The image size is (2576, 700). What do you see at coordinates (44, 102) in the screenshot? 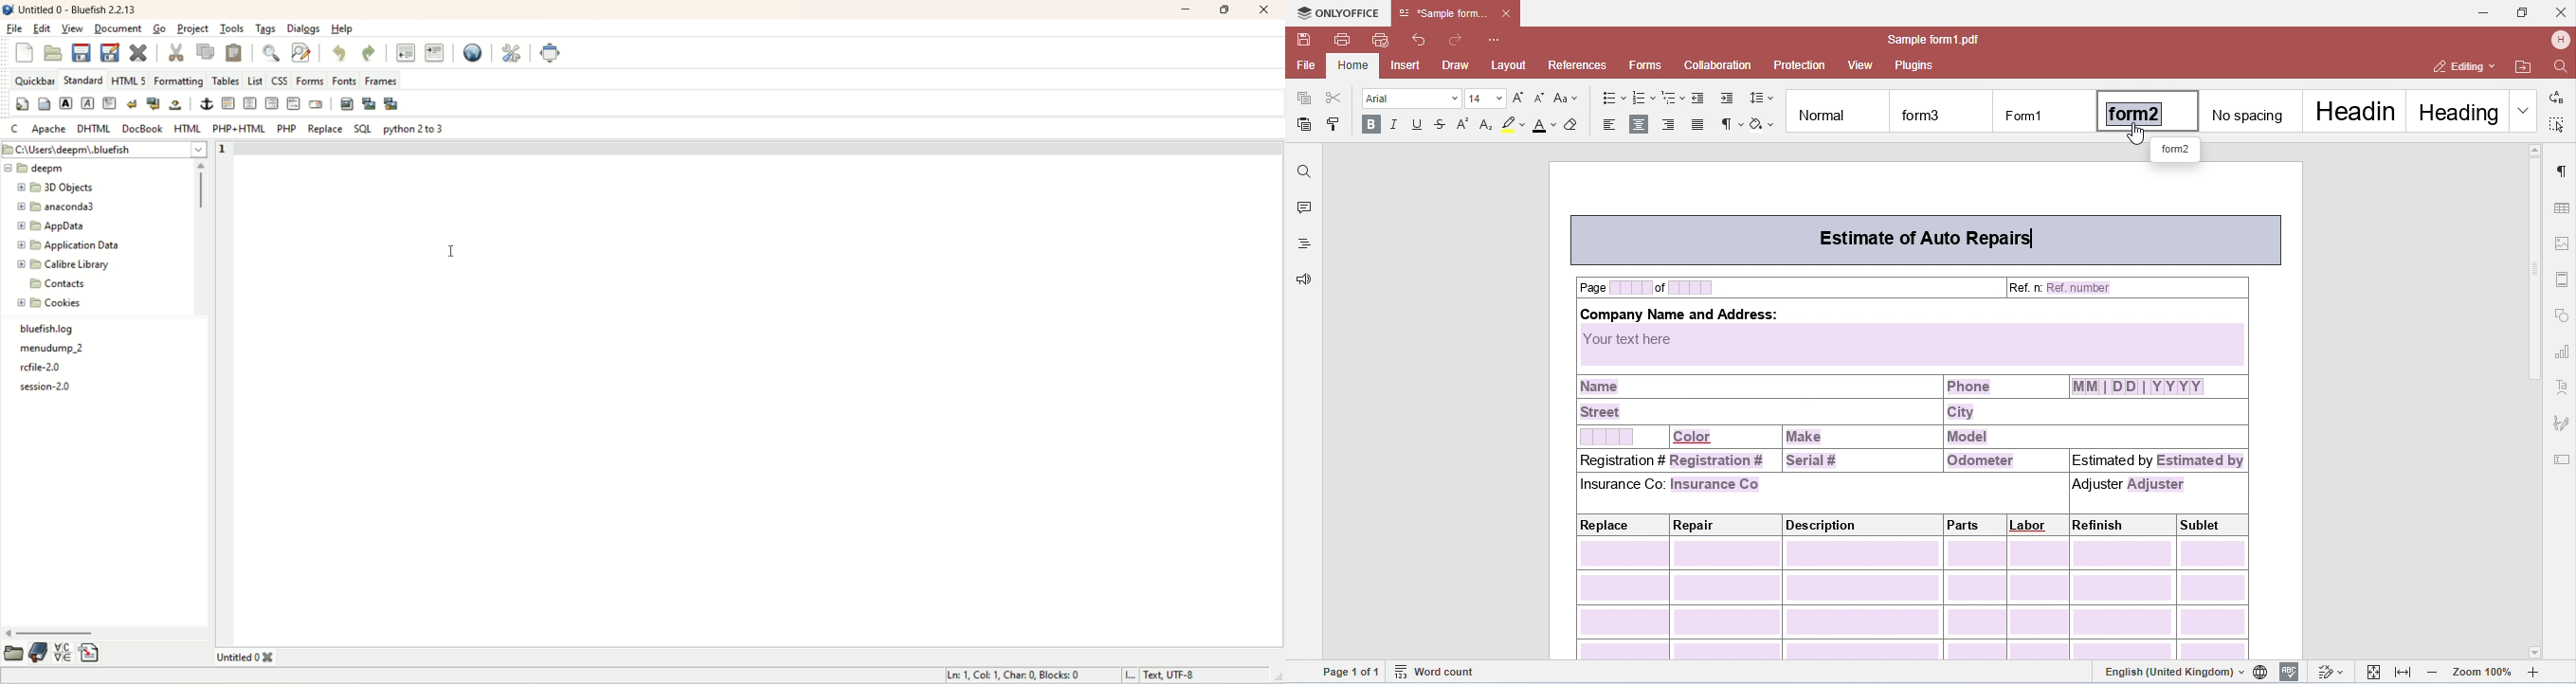
I see `body` at bounding box center [44, 102].